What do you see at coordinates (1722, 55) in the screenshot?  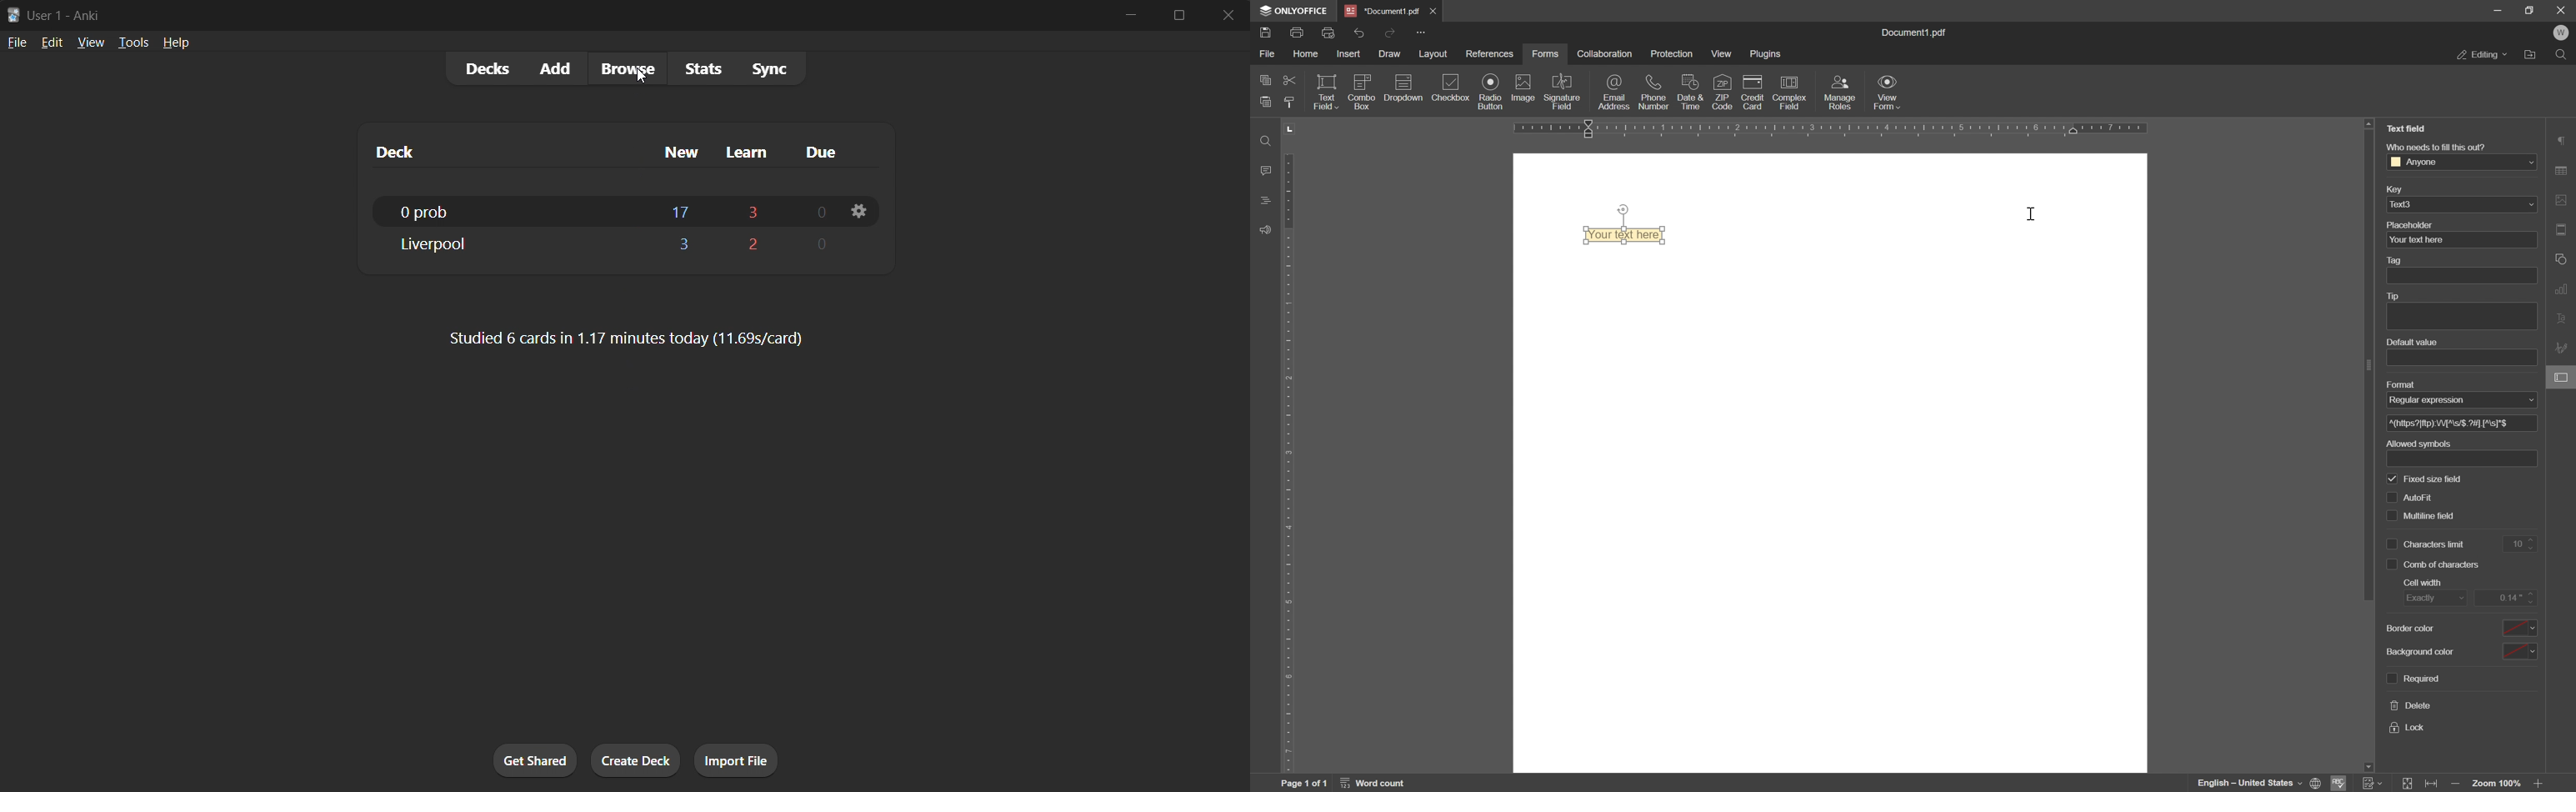 I see `view` at bounding box center [1722, 55].